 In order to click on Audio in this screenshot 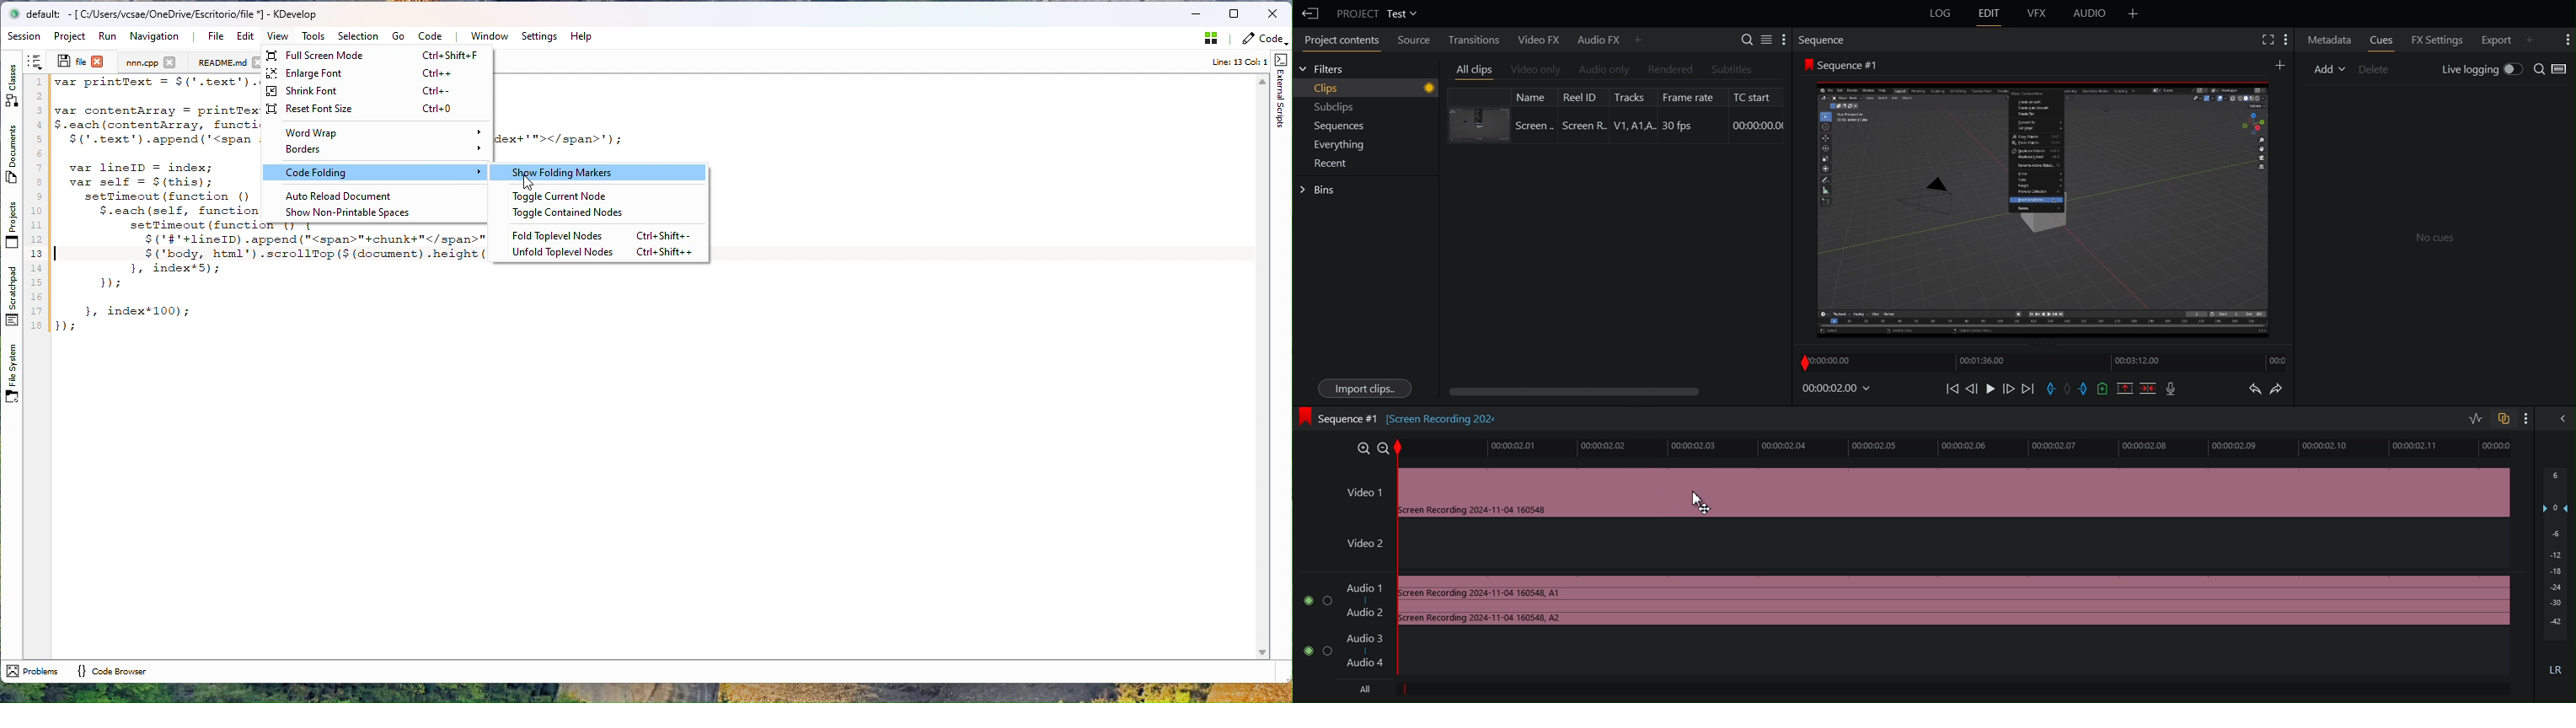, I will do `click(2088, 14)`.